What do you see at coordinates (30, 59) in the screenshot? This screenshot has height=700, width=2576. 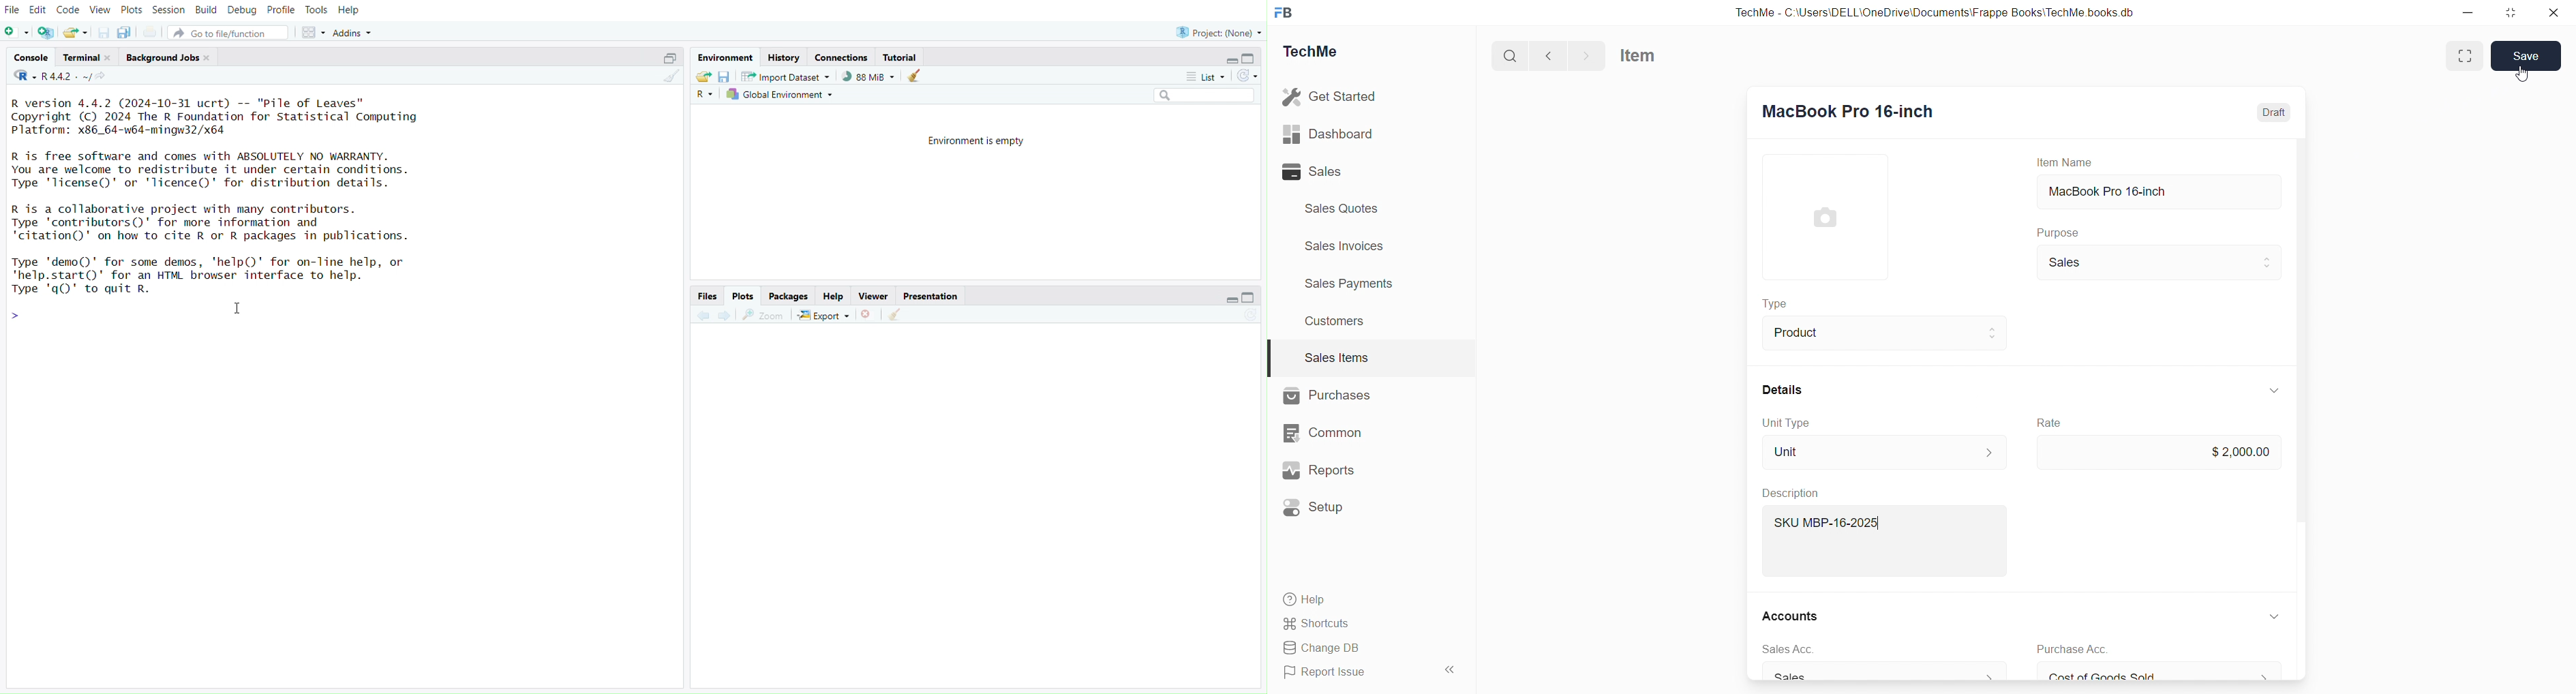 I see `Console` at bounding box center [30, 59].